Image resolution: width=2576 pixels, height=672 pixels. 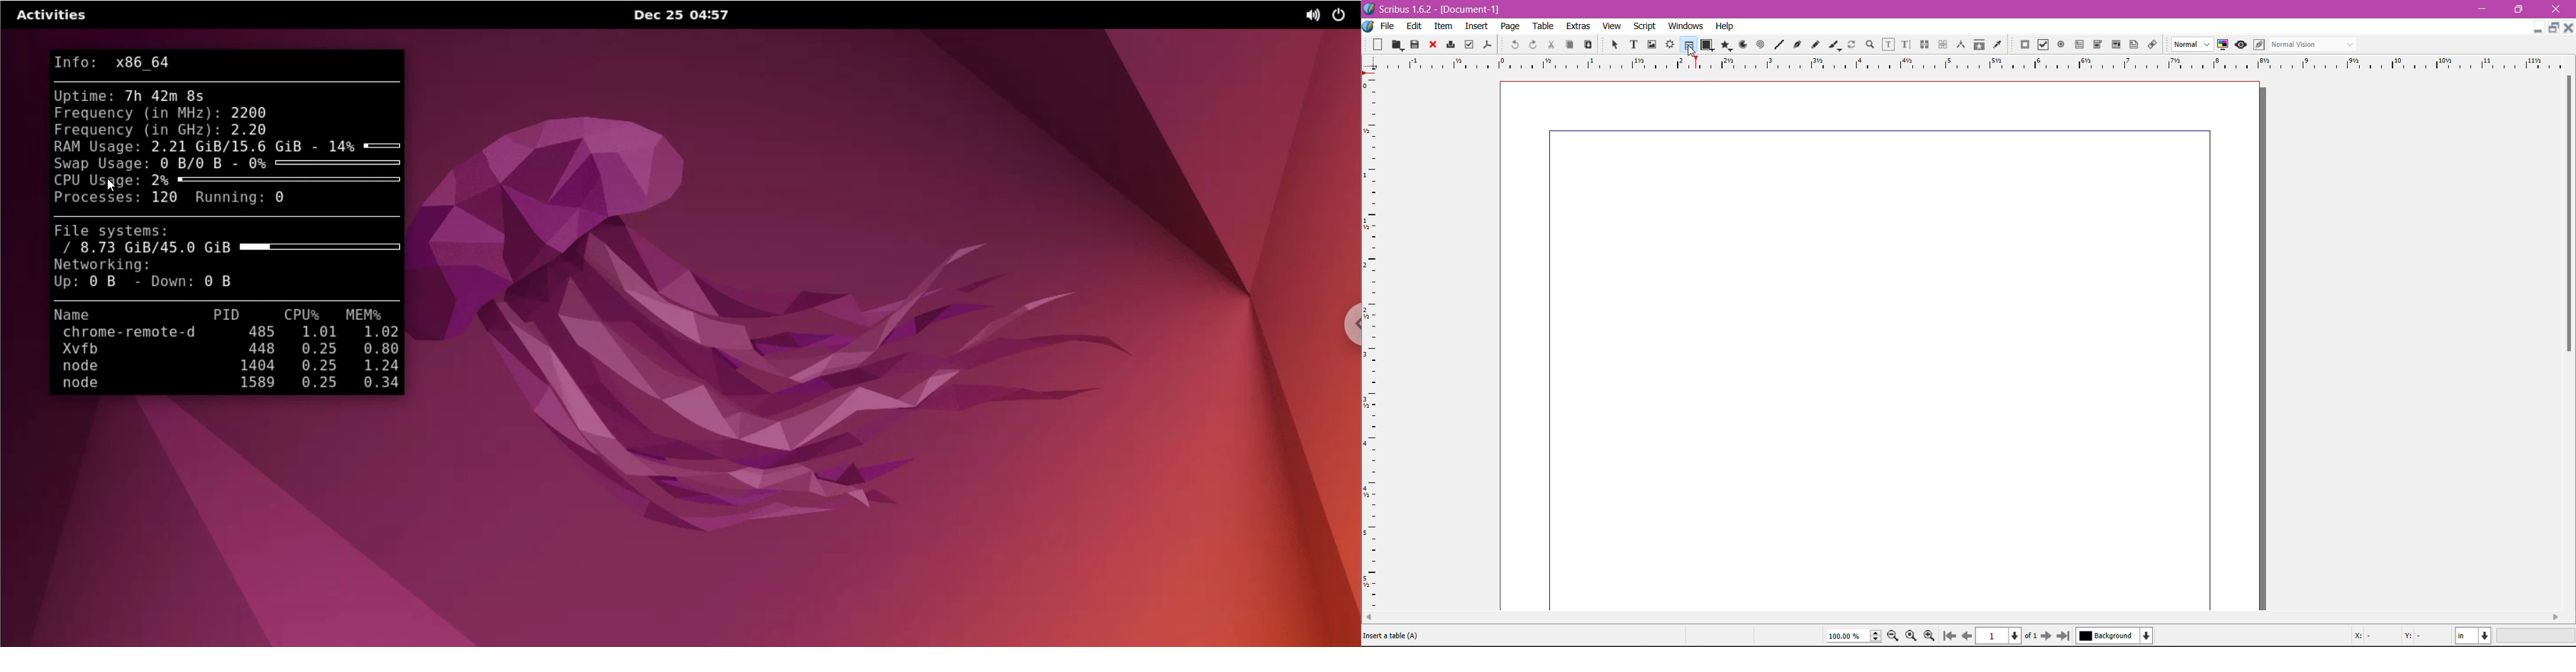 What do you see at coordinates (2118, 636) in the screenshot?
I see `Background` at bounding box center [2118, 636].